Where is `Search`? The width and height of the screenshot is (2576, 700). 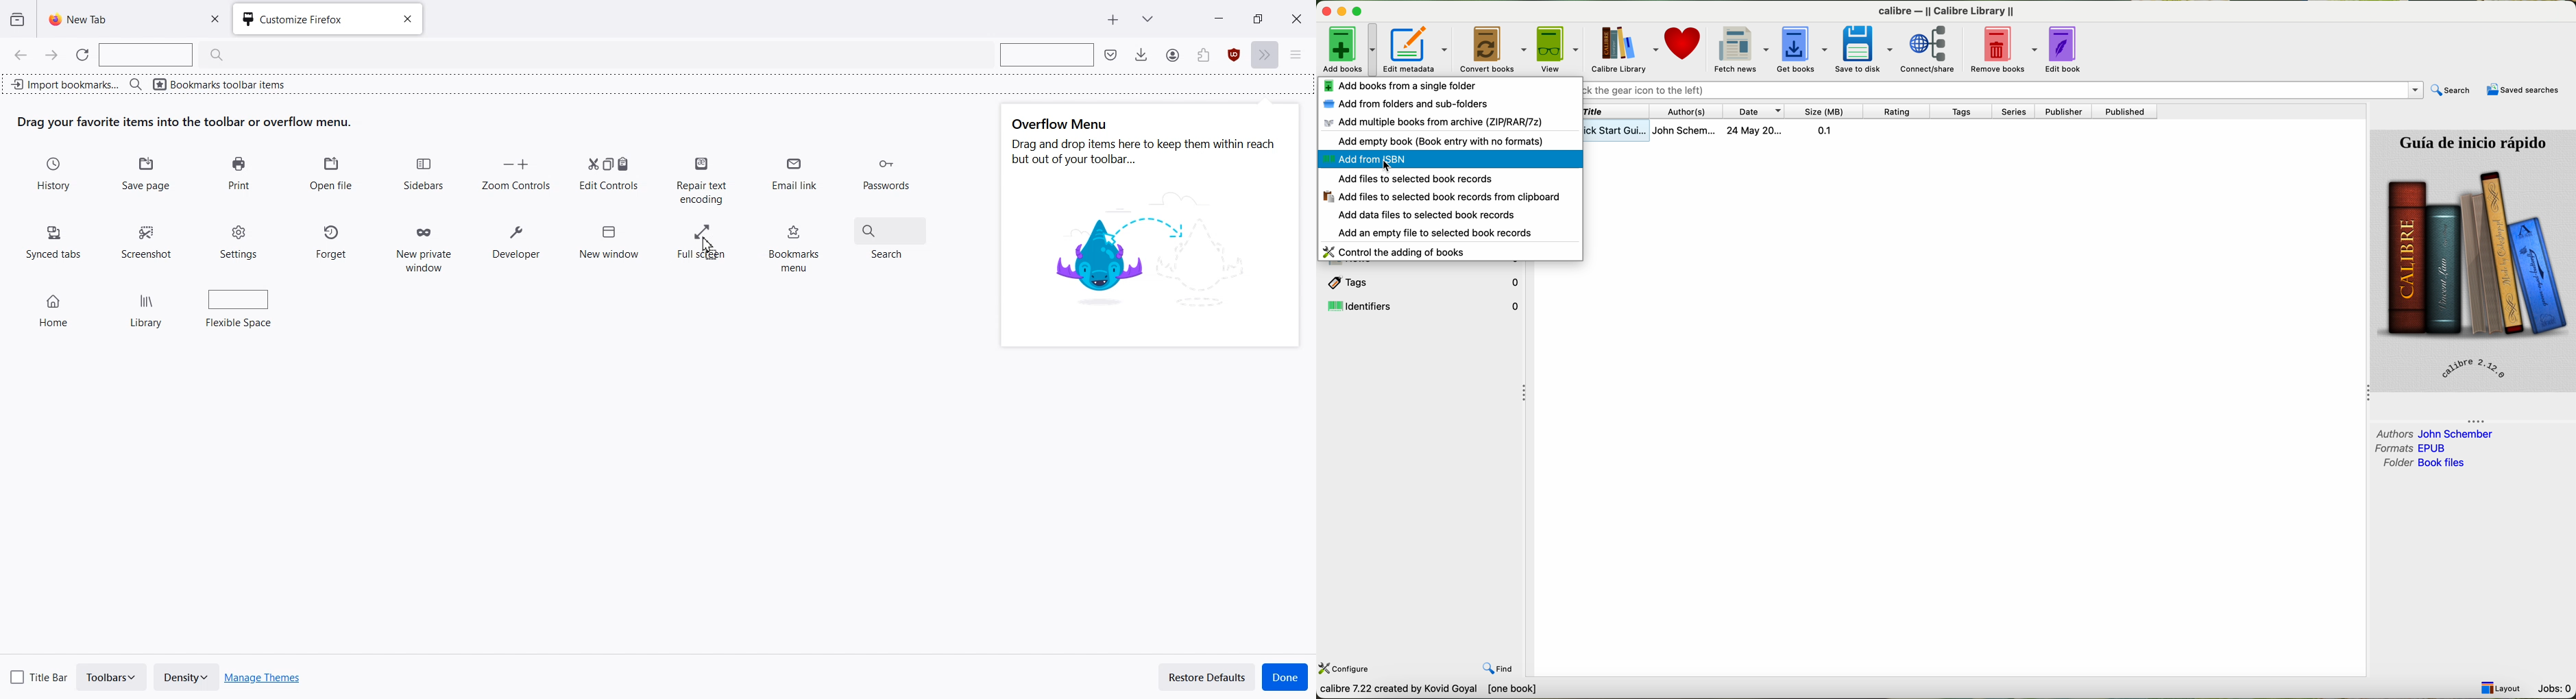
Search is located at coordinates (892, 236).